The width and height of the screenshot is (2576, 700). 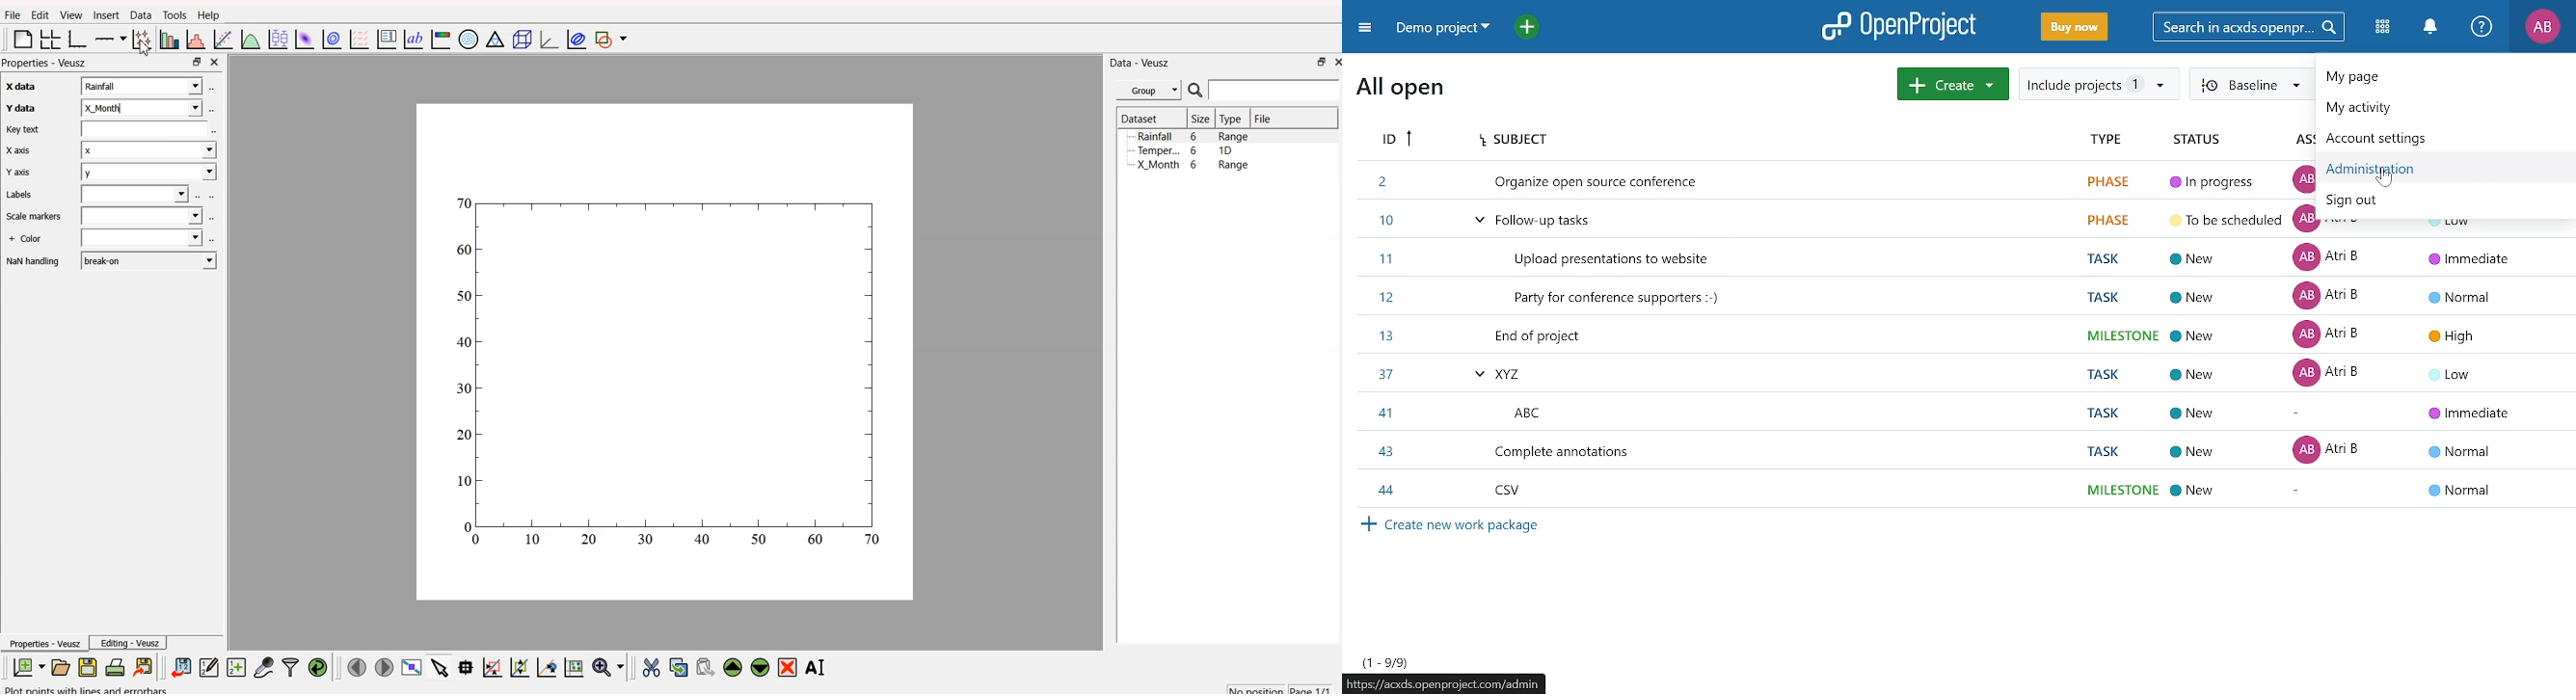 What do you see at coordinates (732, 667) in the screenshot?
I see `move up the widget` at bounding box center [732, 667].